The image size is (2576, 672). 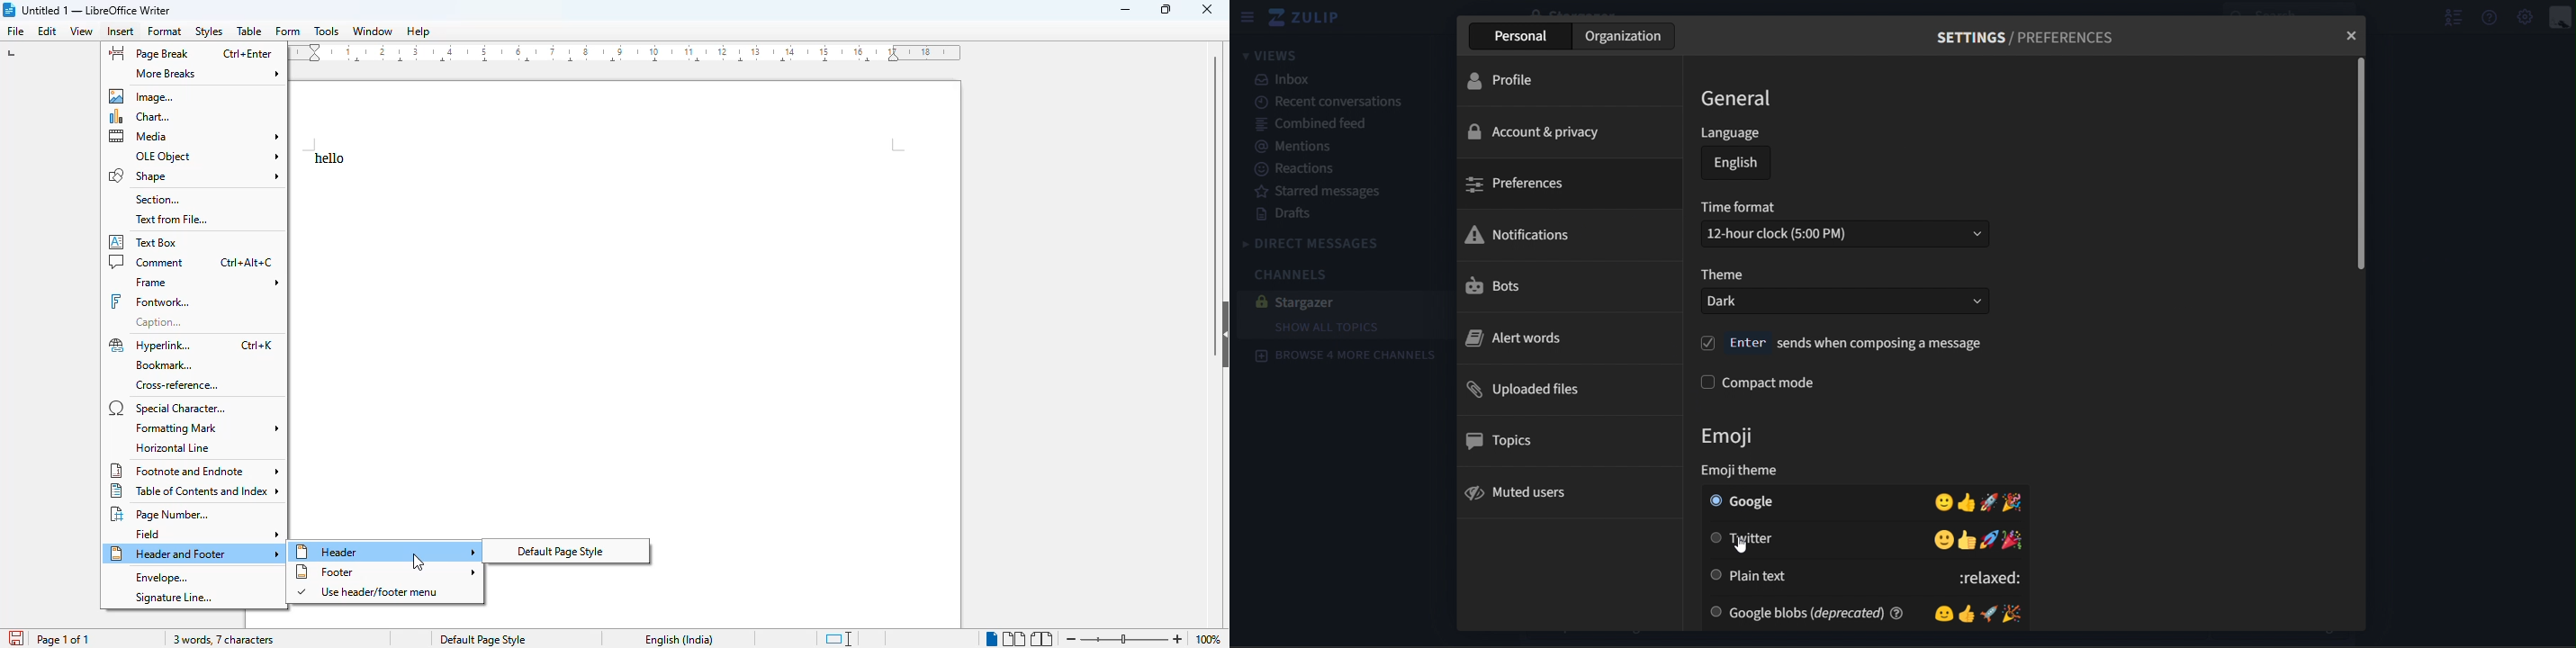 What do you see at coordinates (1743, 546) in the screenshot?
I see `cursor` at bounding box center [1743, 546].